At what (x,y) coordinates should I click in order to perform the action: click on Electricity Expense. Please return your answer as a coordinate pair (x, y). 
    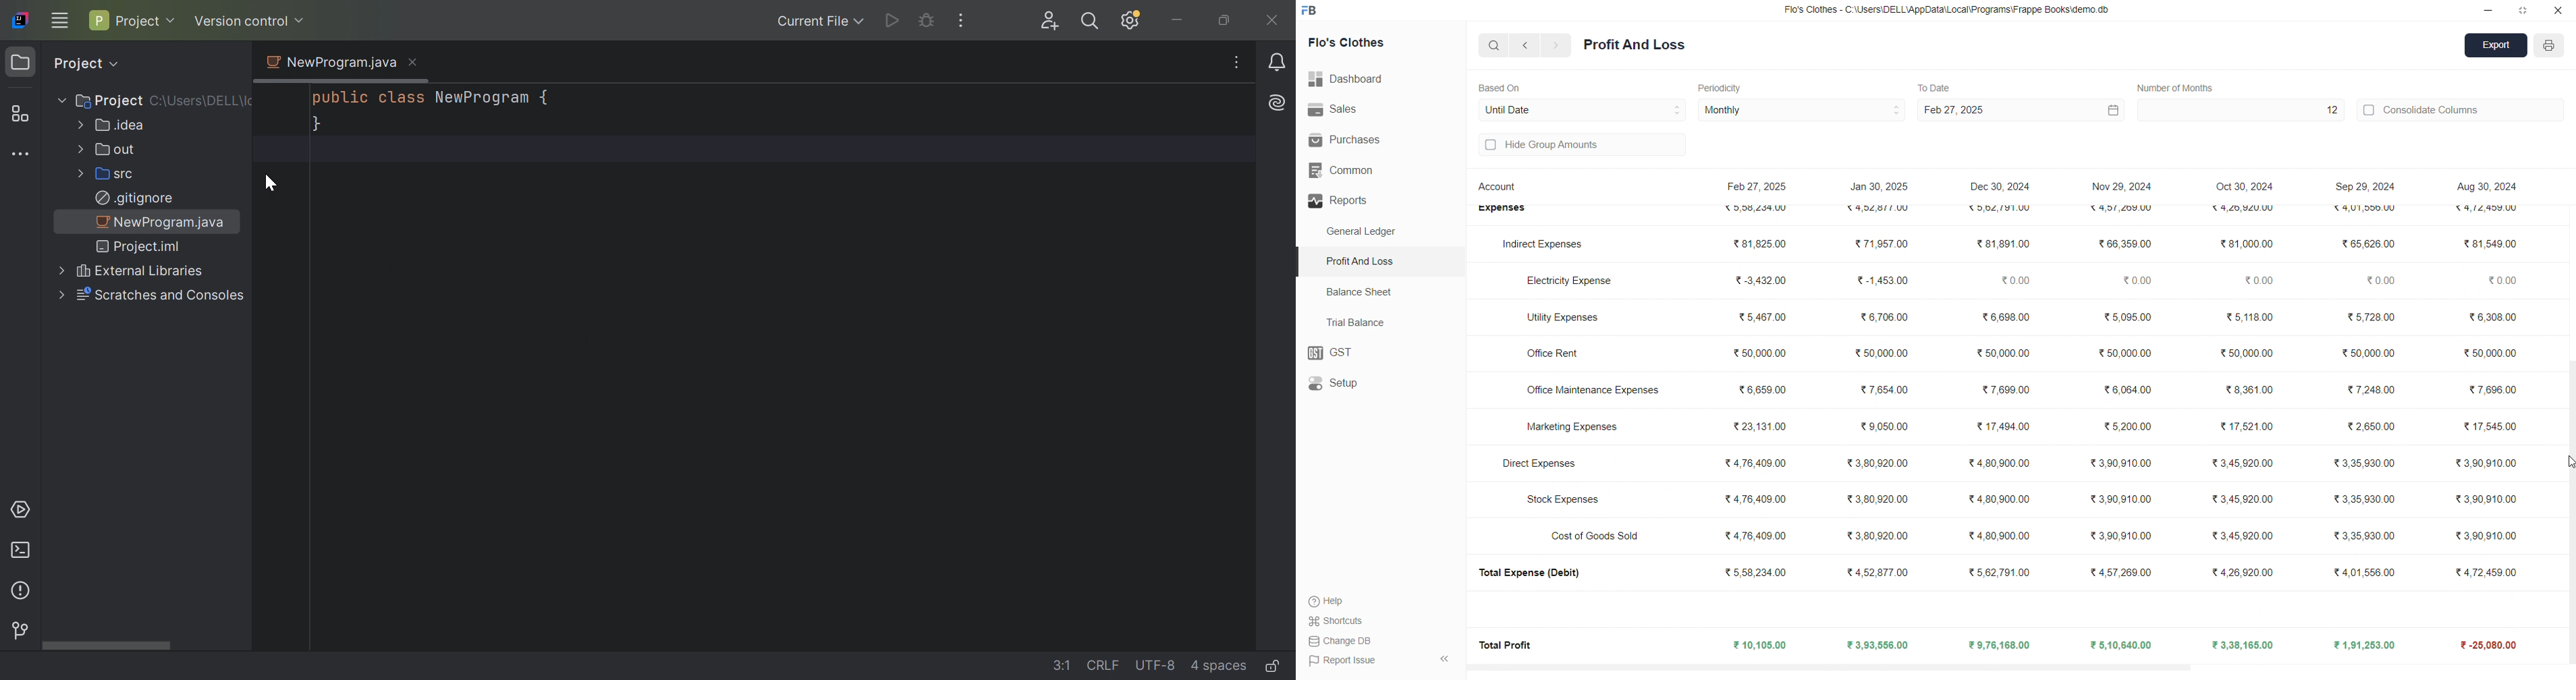
    Looking at the image, I should click on (1572, 279).